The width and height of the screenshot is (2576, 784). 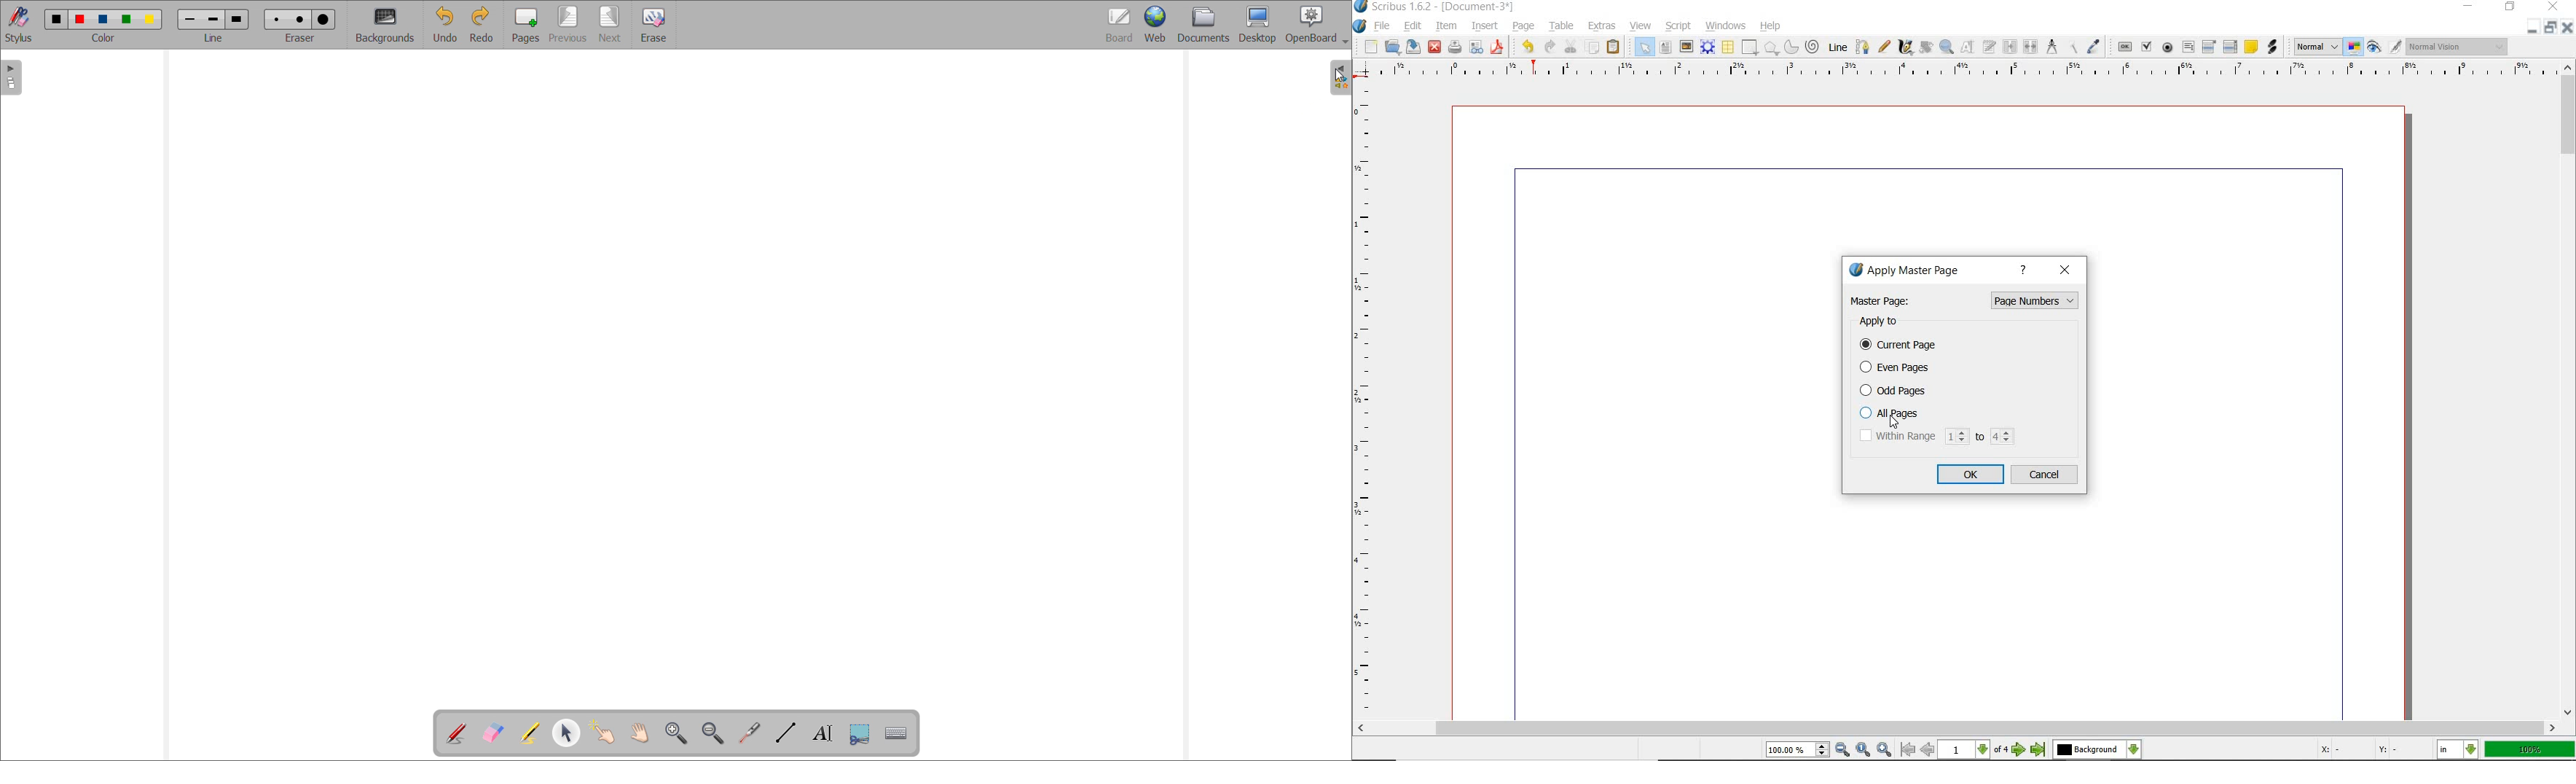 What do you see at coordinates (526, 25) in the screenshot?
I see `pages` at bounding box center [526, 25].